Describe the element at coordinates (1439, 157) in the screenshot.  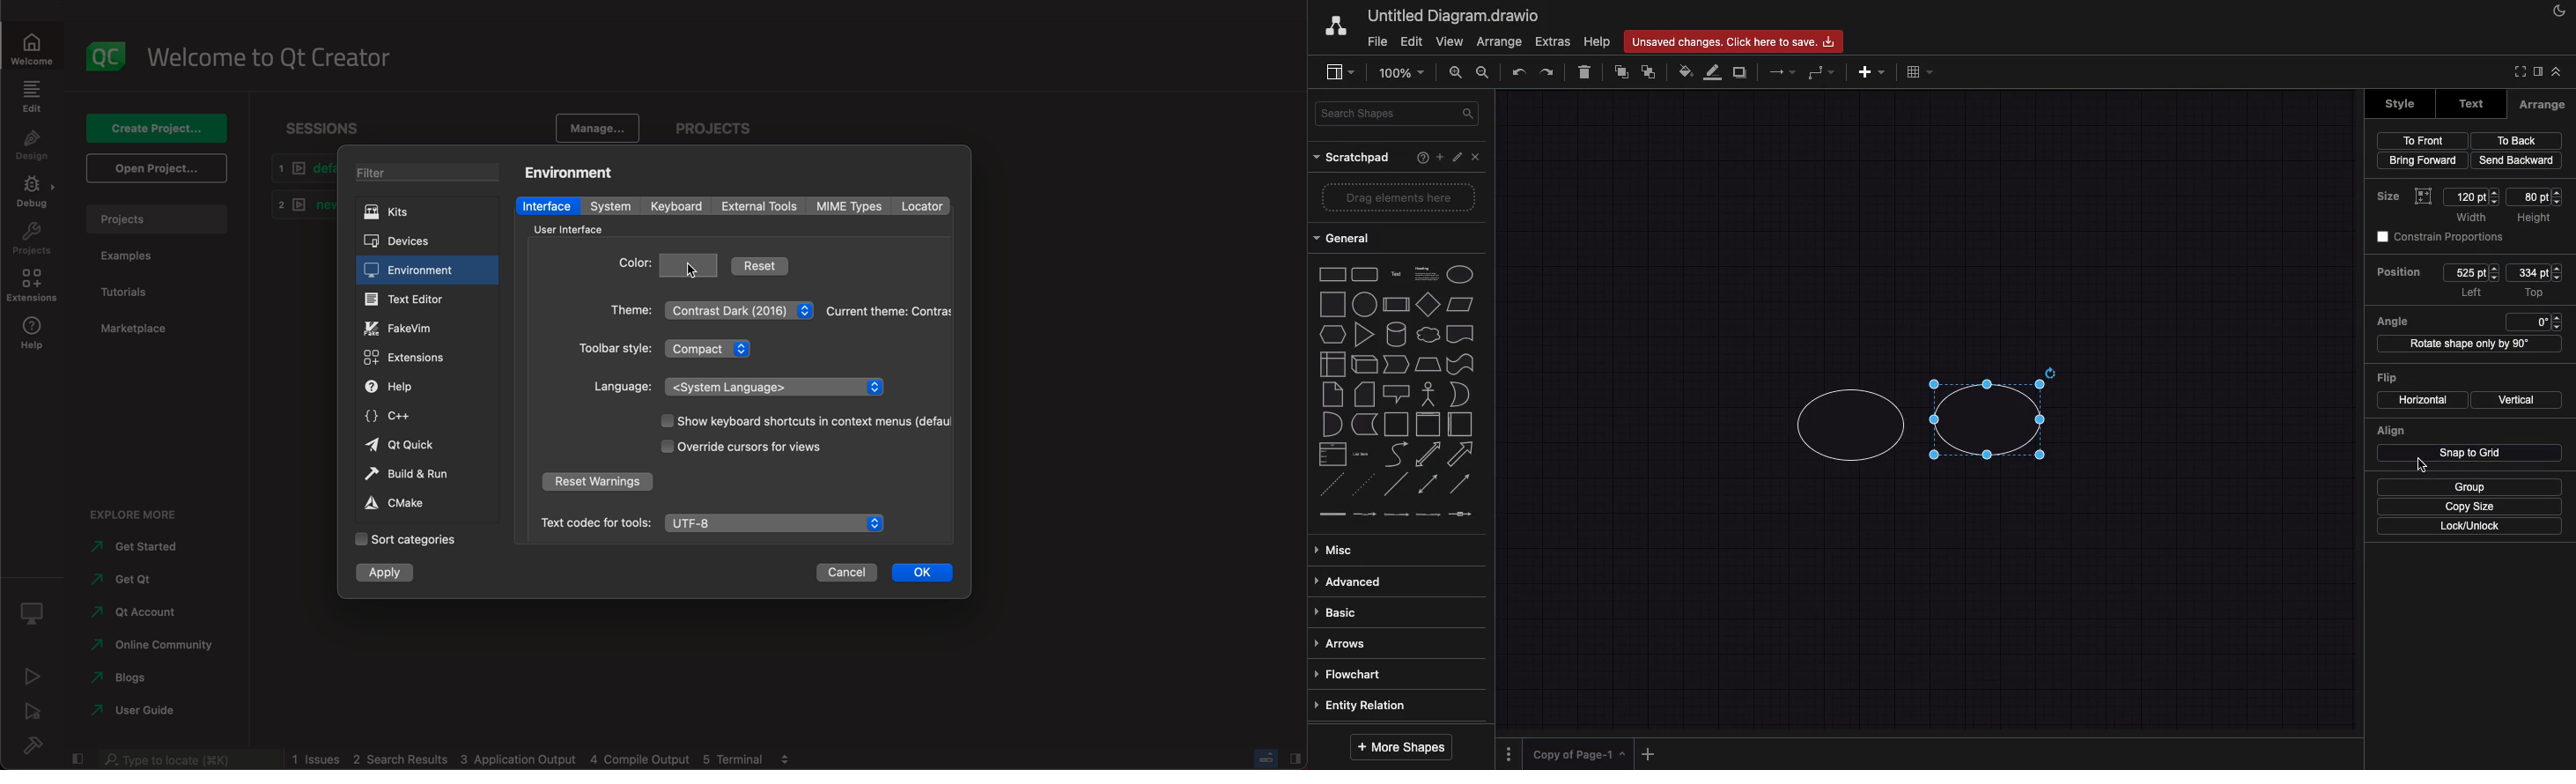
I see `add` at that location.